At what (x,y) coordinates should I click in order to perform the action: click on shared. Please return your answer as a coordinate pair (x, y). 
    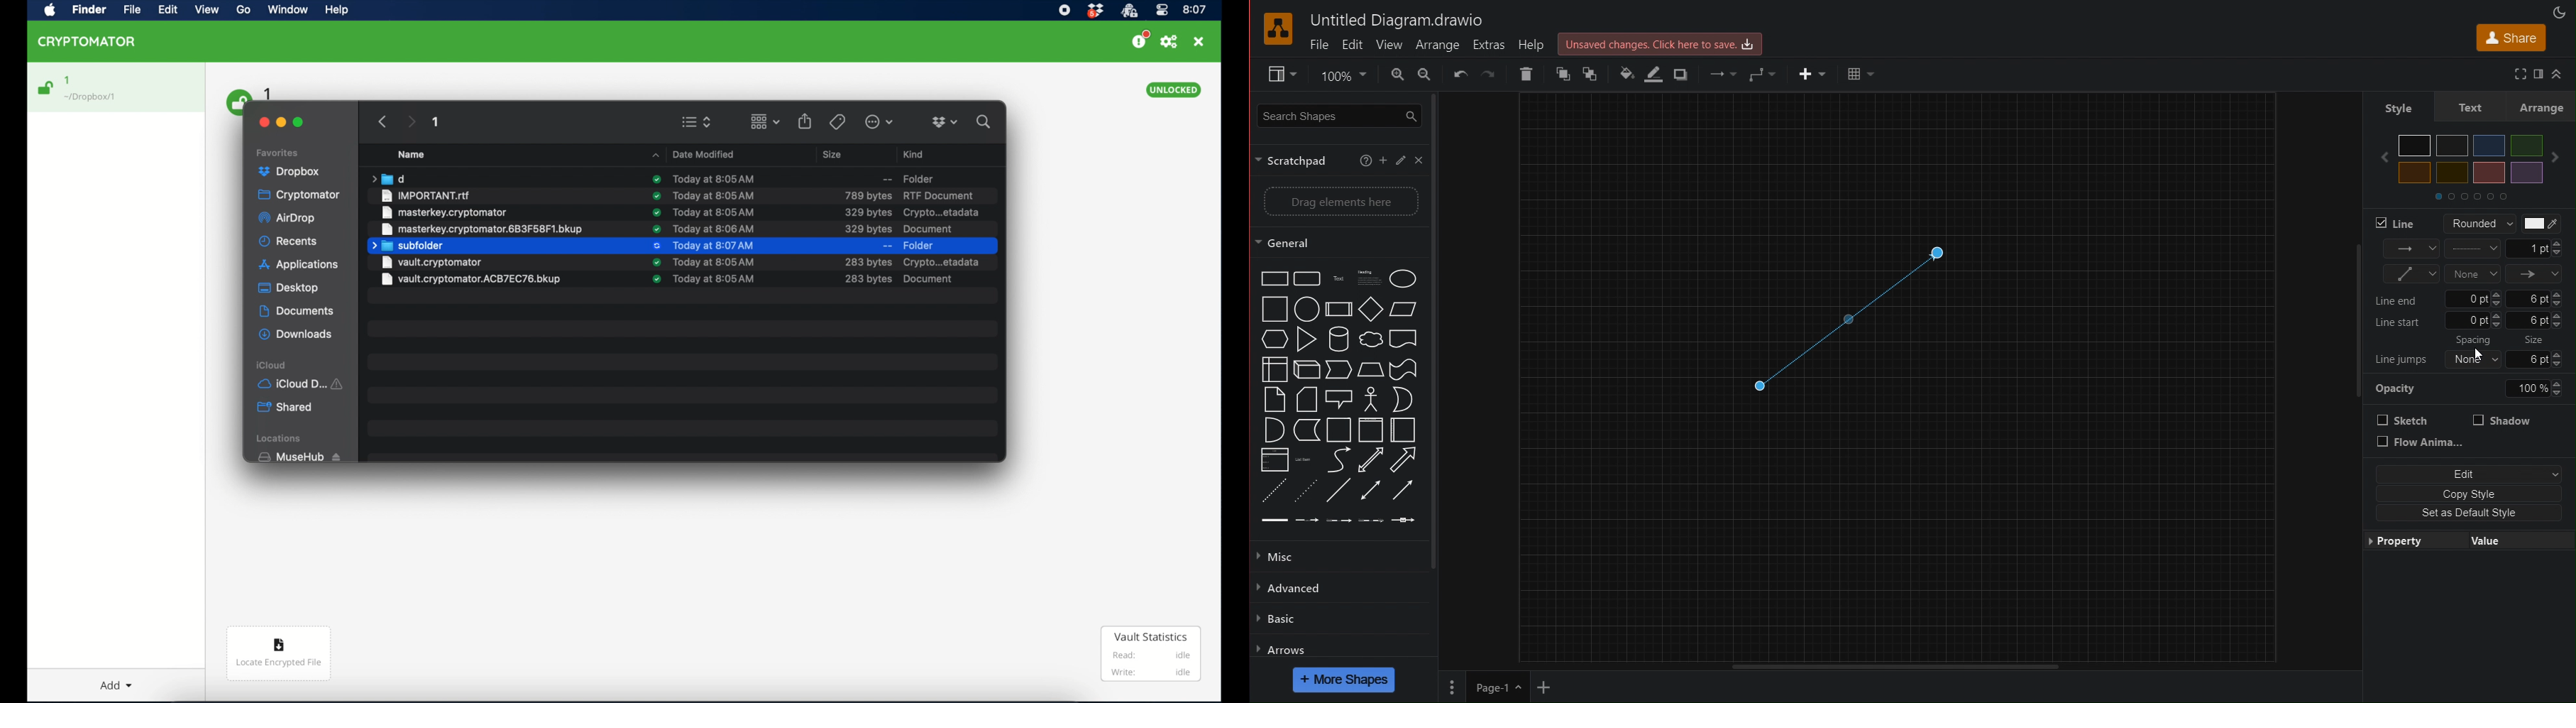
    Looking at the image, I should click on (286, 407).